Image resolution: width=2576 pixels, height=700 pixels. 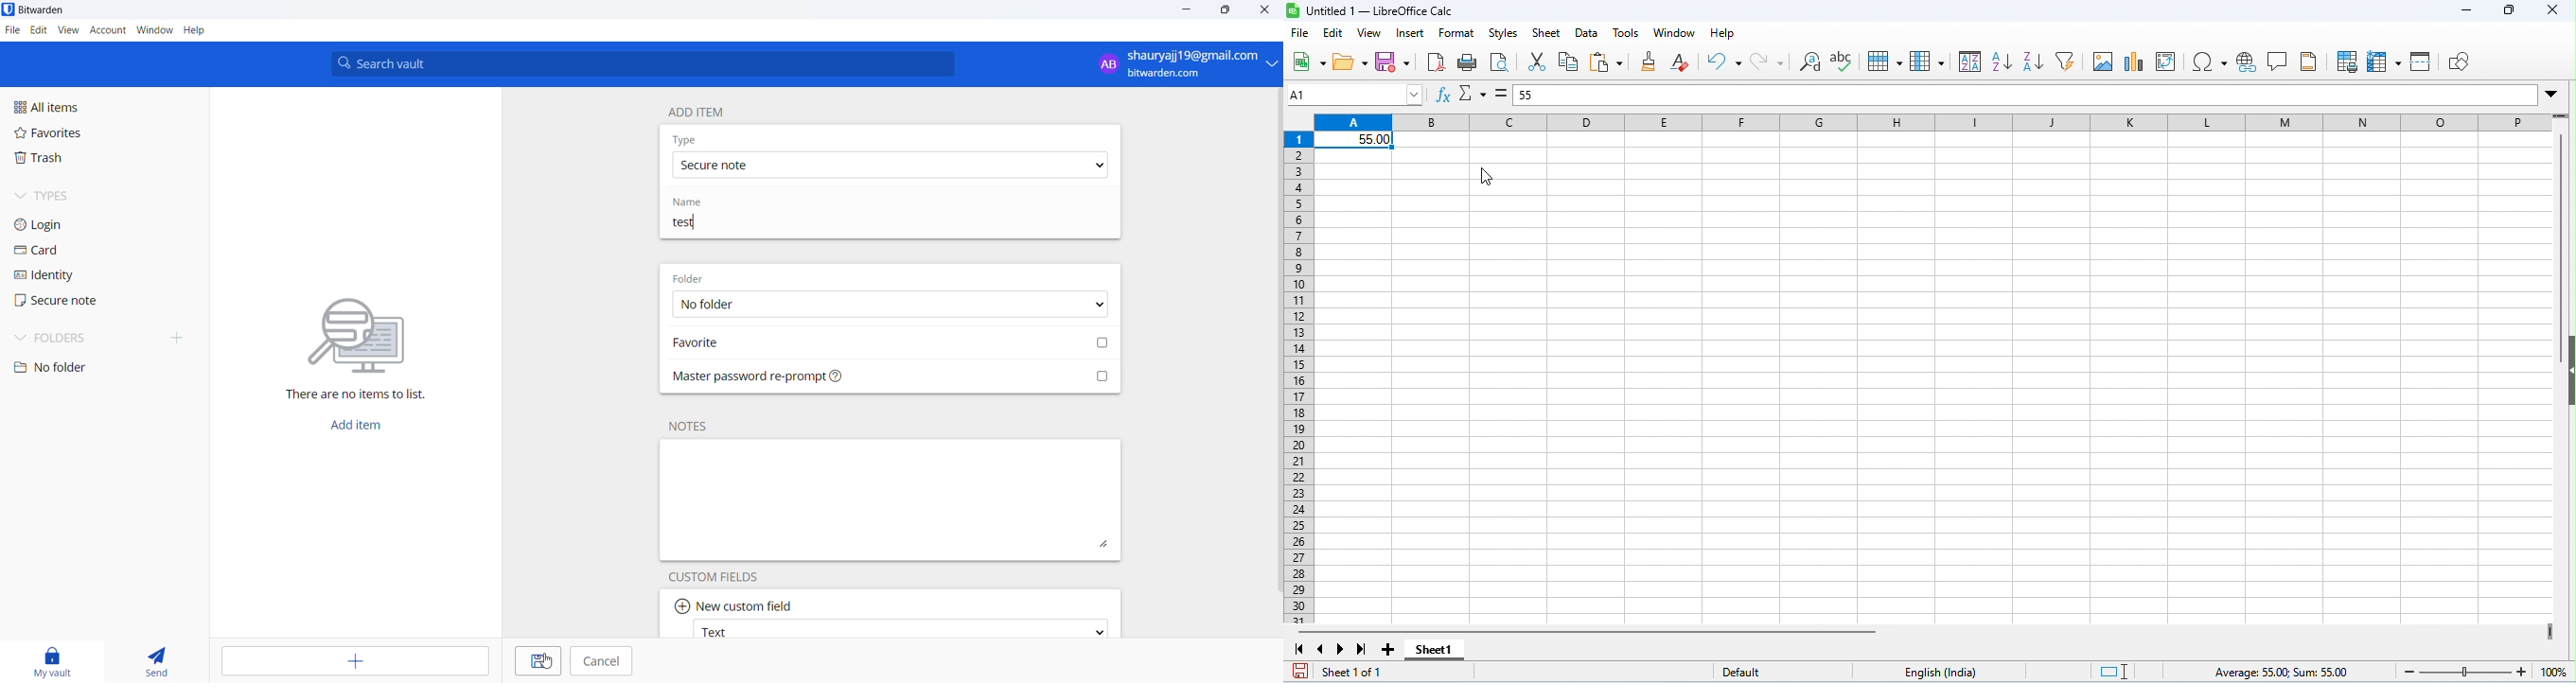 What do you see at coordinates (2136, 62) in the screenshot?
I see `insert chart` at bounding box center [2136, 62].